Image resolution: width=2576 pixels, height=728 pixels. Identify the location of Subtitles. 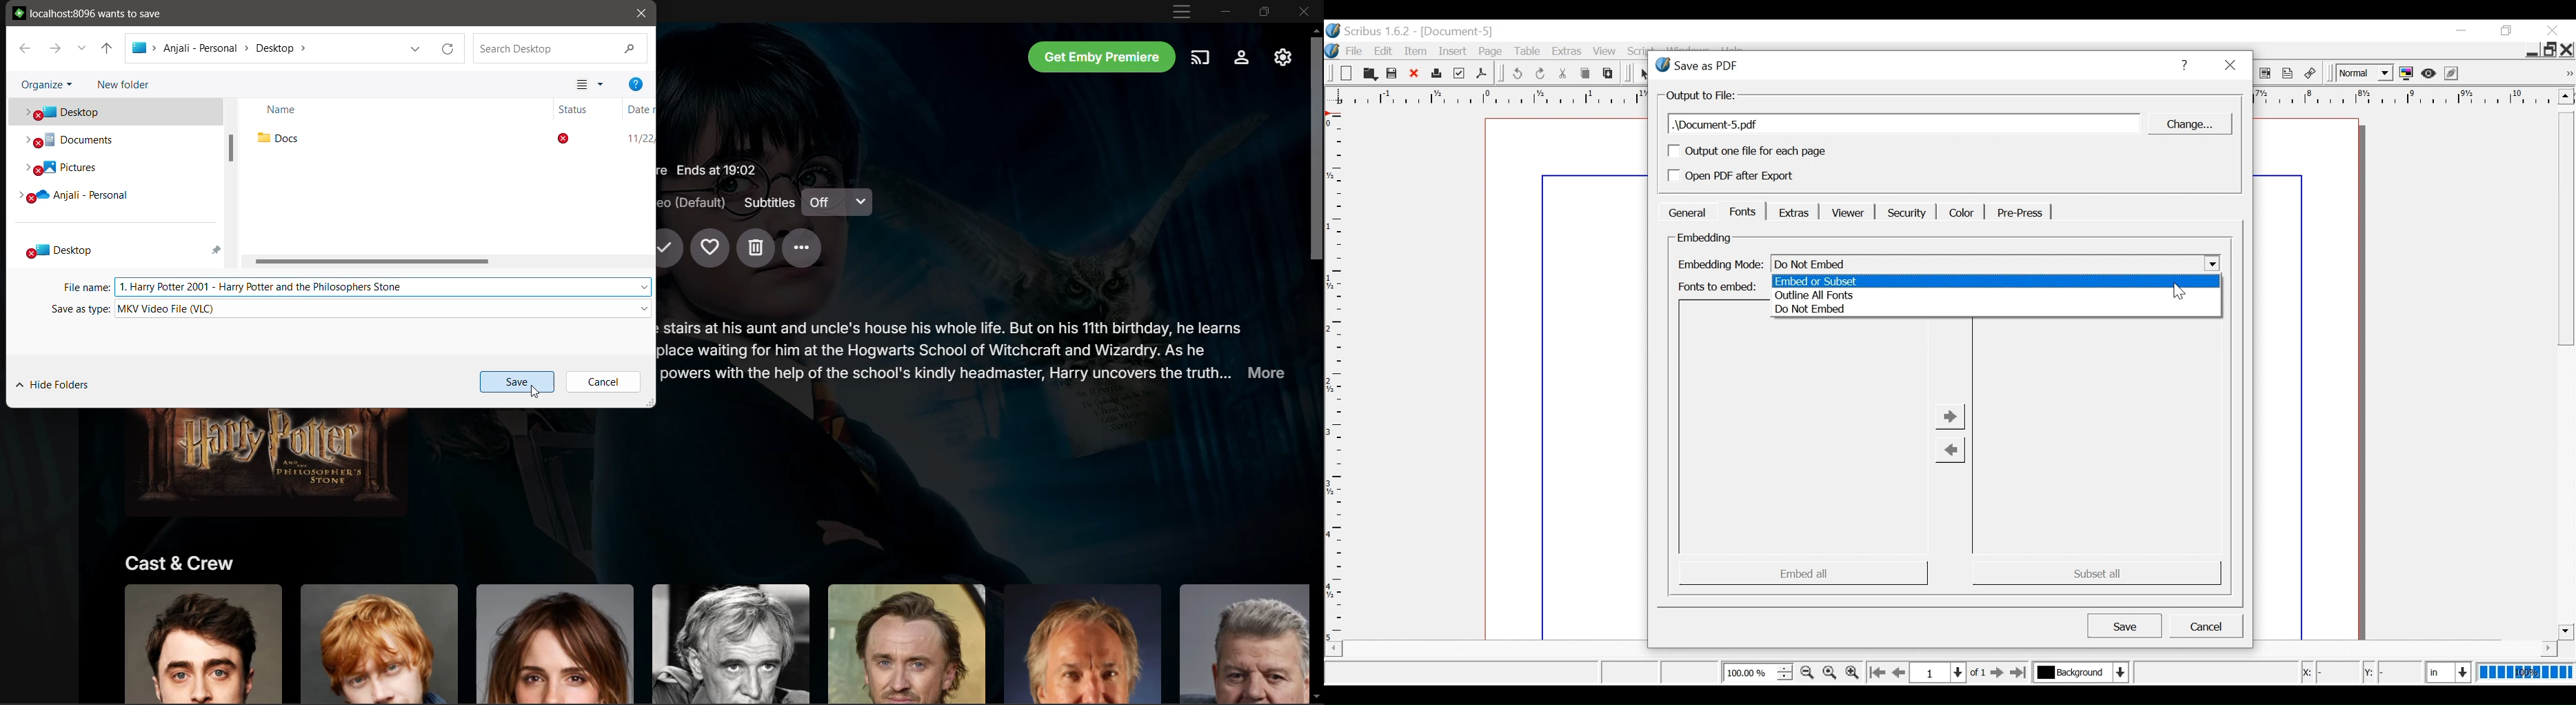
(767, 202).